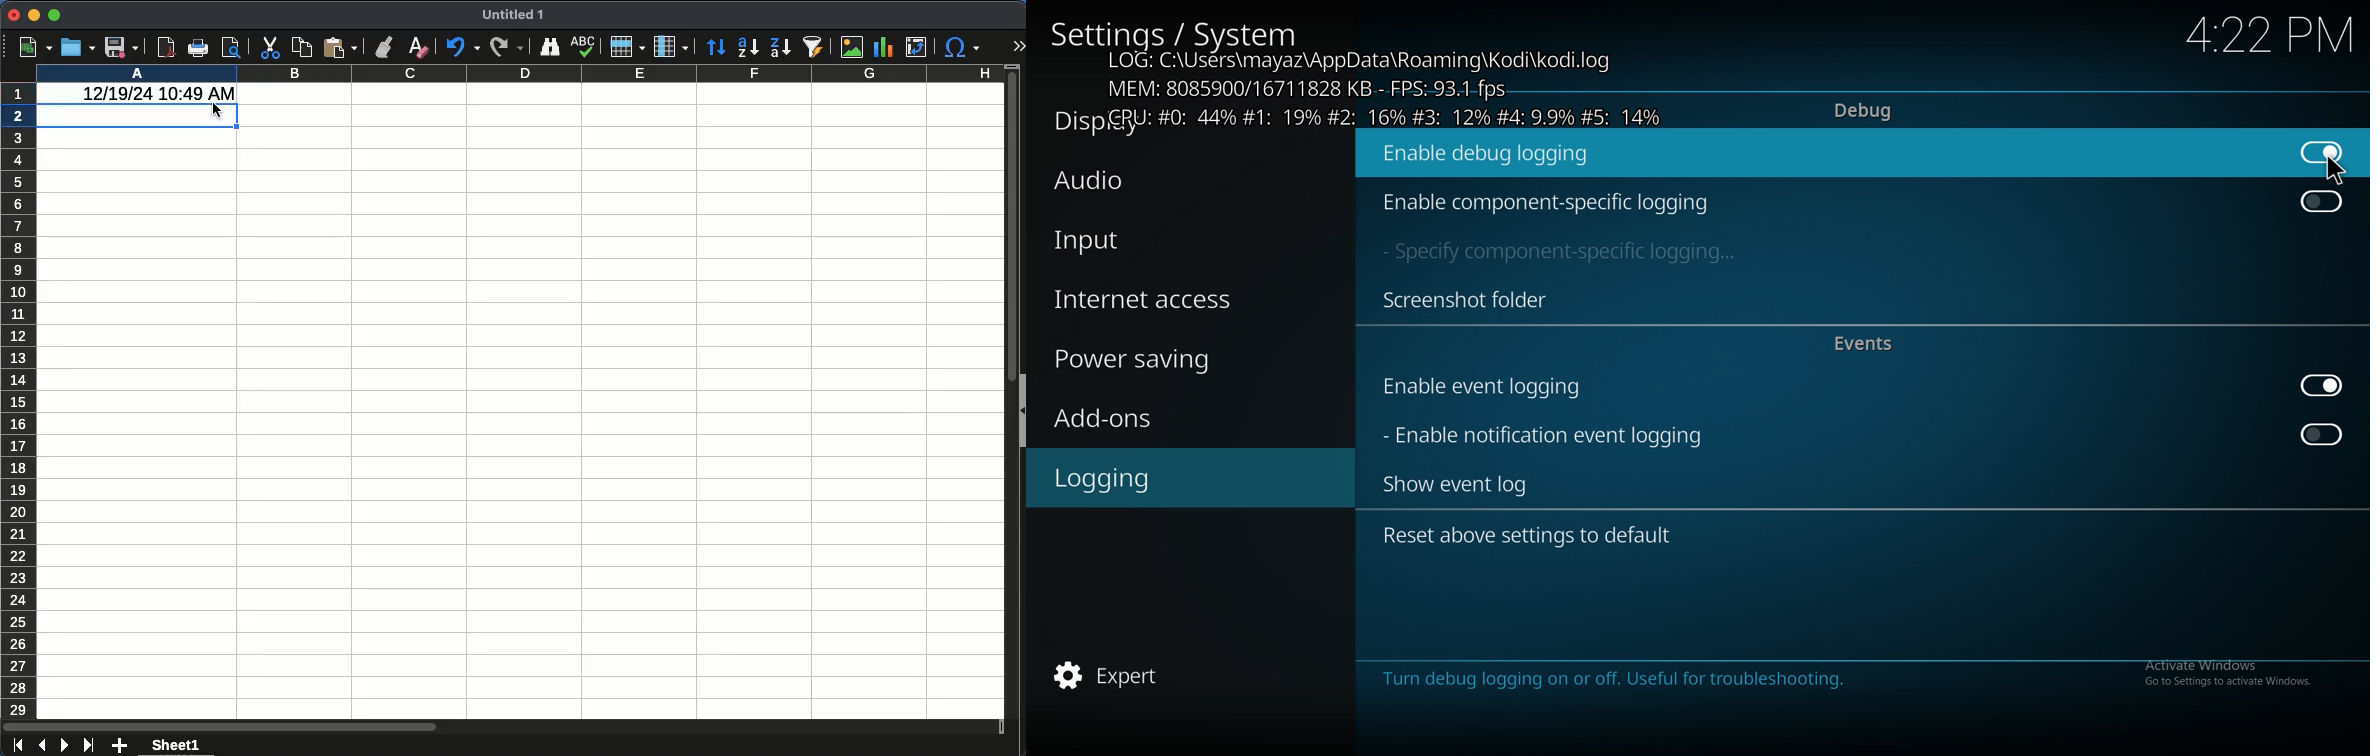 This screenshot has width=2380, height=756. Describe the element at coordinates (1468, 484) in the screenshot. I see `show event log` at that location.